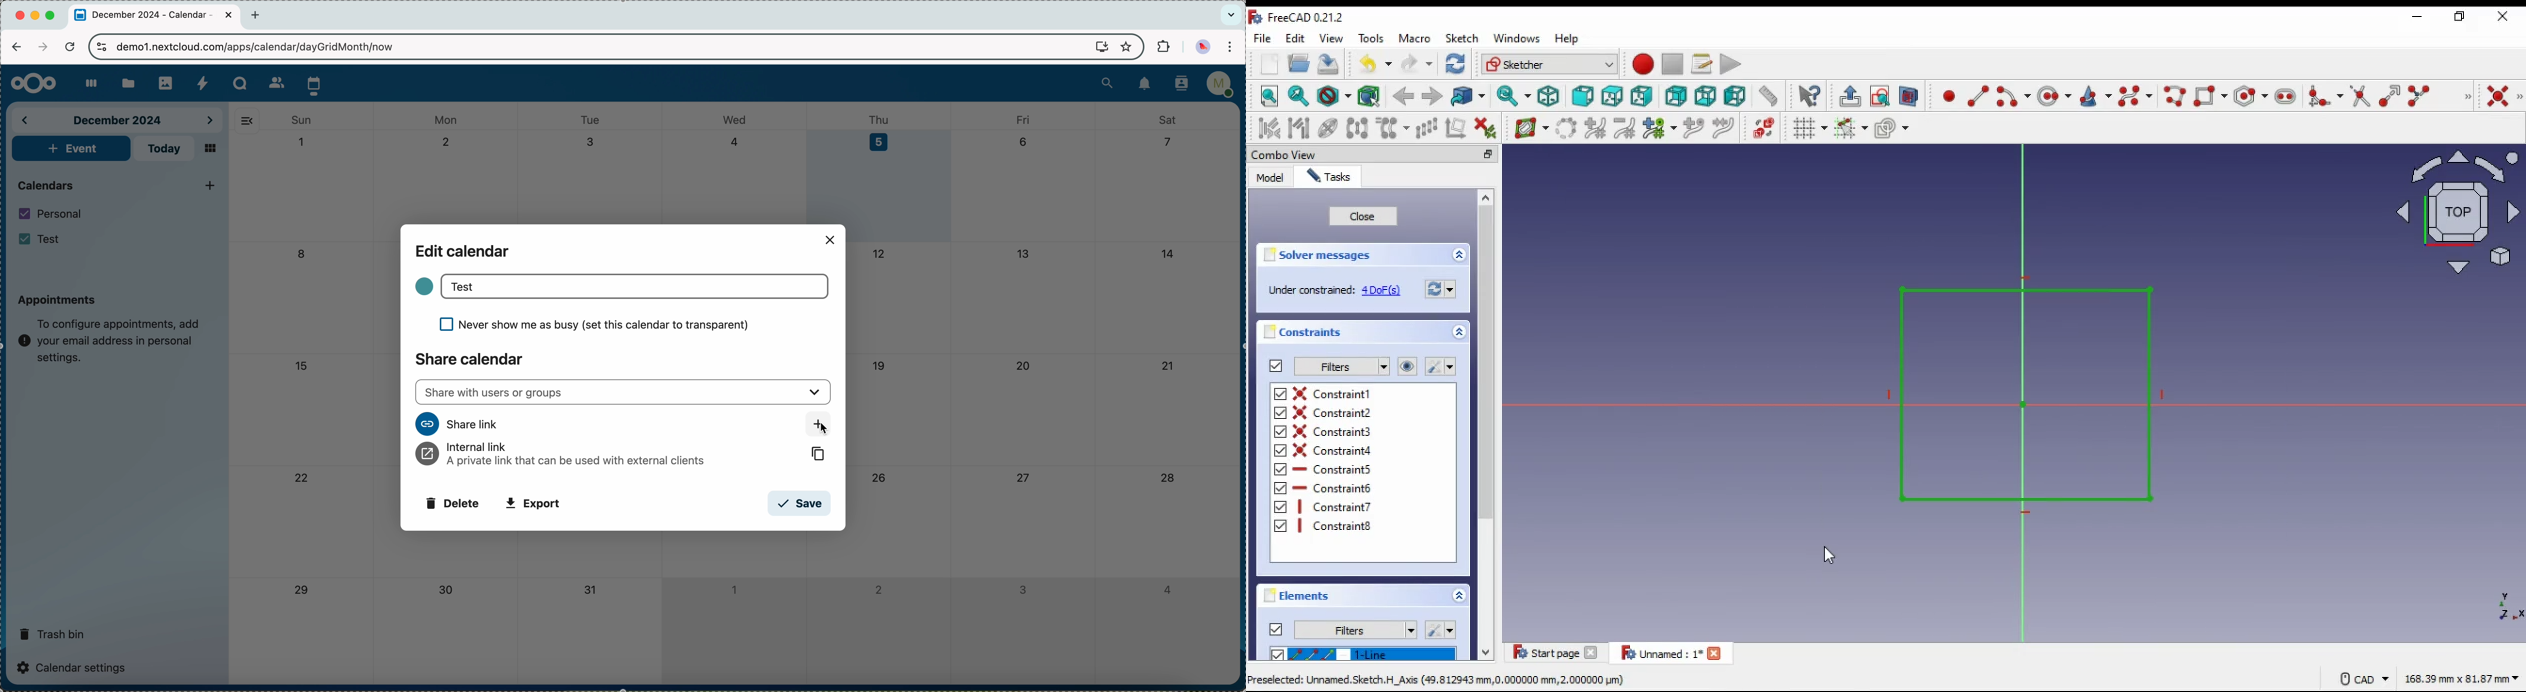 The image size is (2548, 700). Describe the element at coordinates (451, 503) in the screenshot. I see `delete` at that location.